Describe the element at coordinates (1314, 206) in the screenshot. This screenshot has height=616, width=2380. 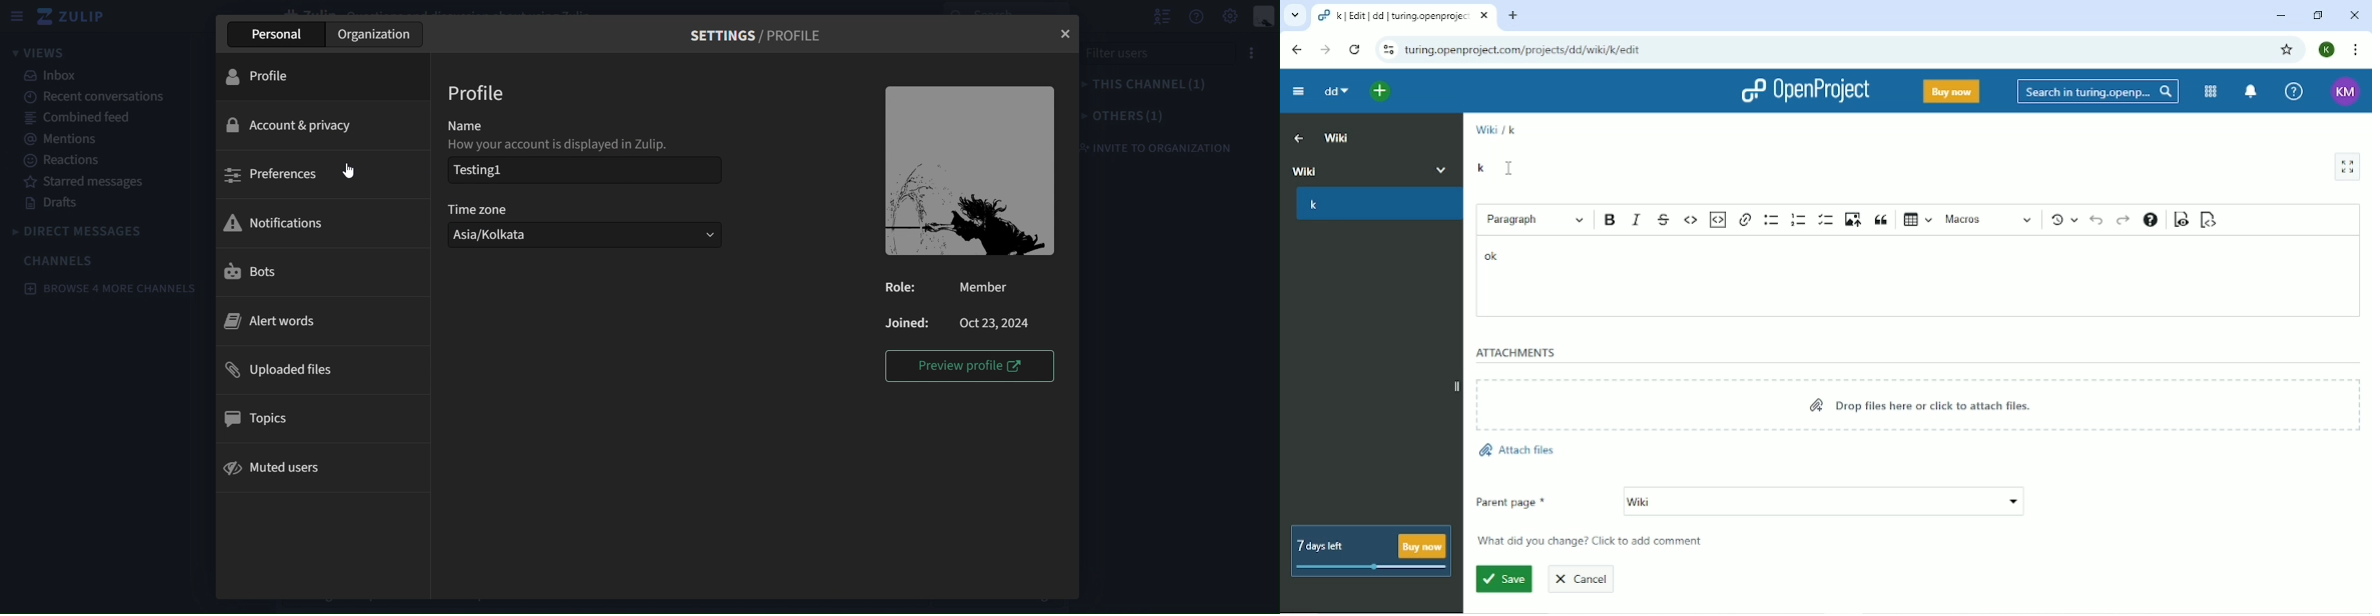
I see `k` at that location.